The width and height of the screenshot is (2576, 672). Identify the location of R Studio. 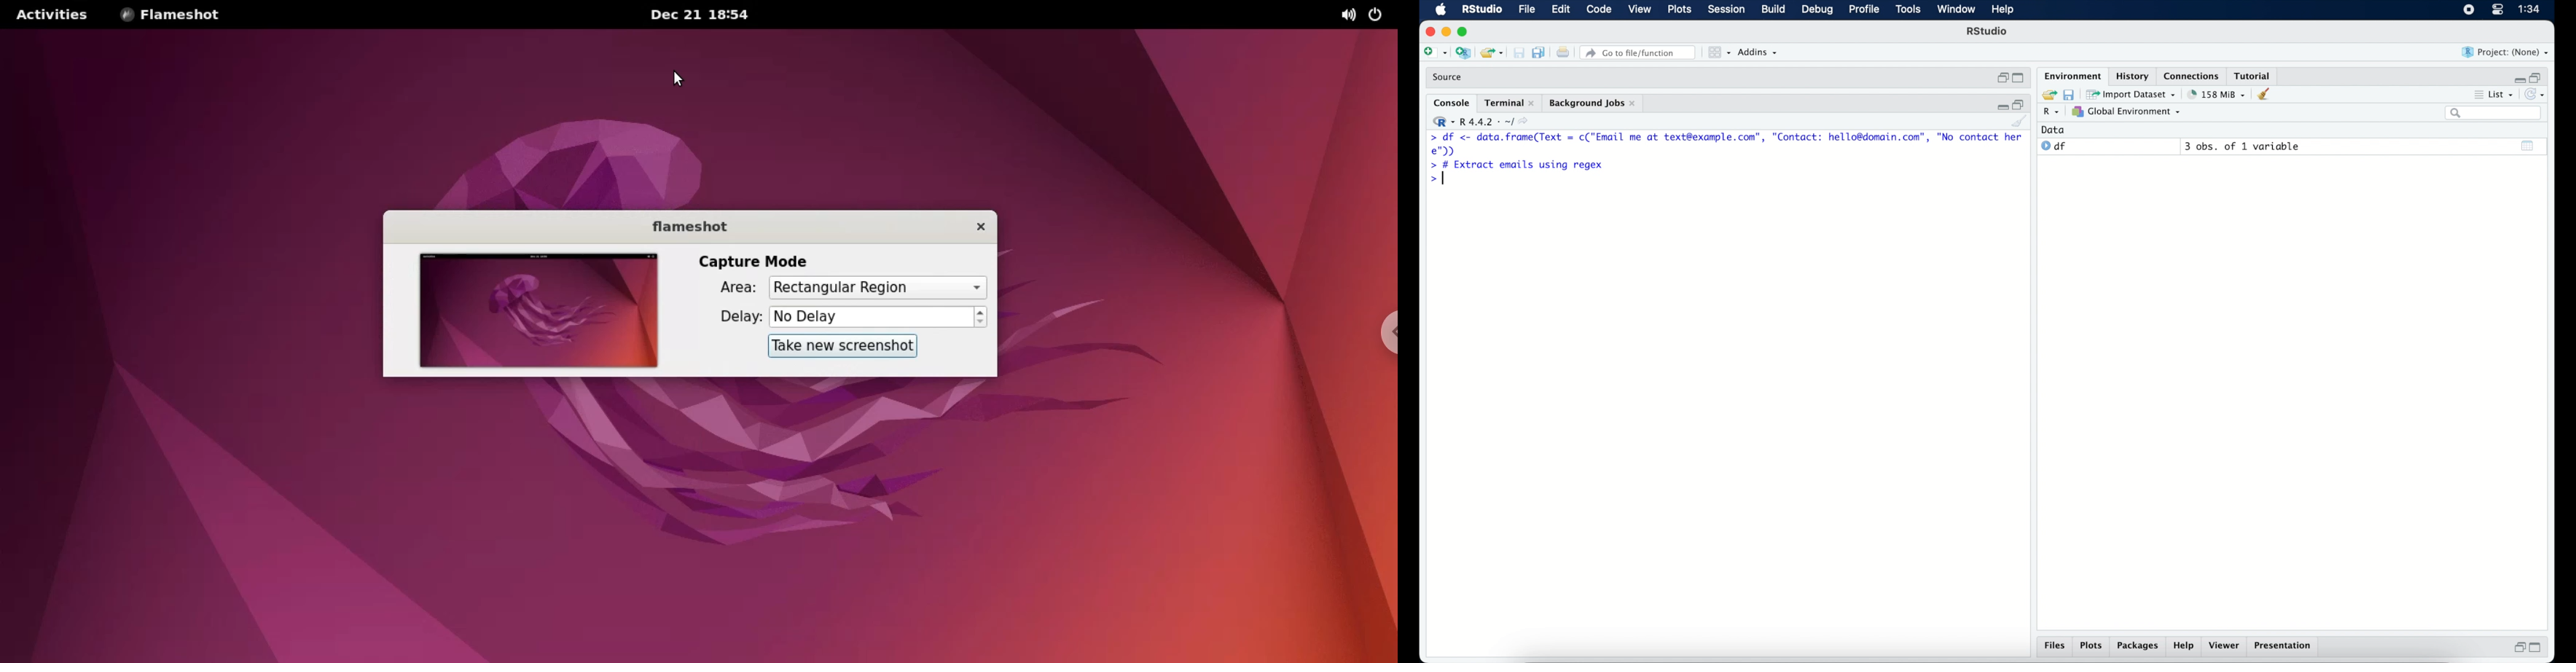
(1988, 33).